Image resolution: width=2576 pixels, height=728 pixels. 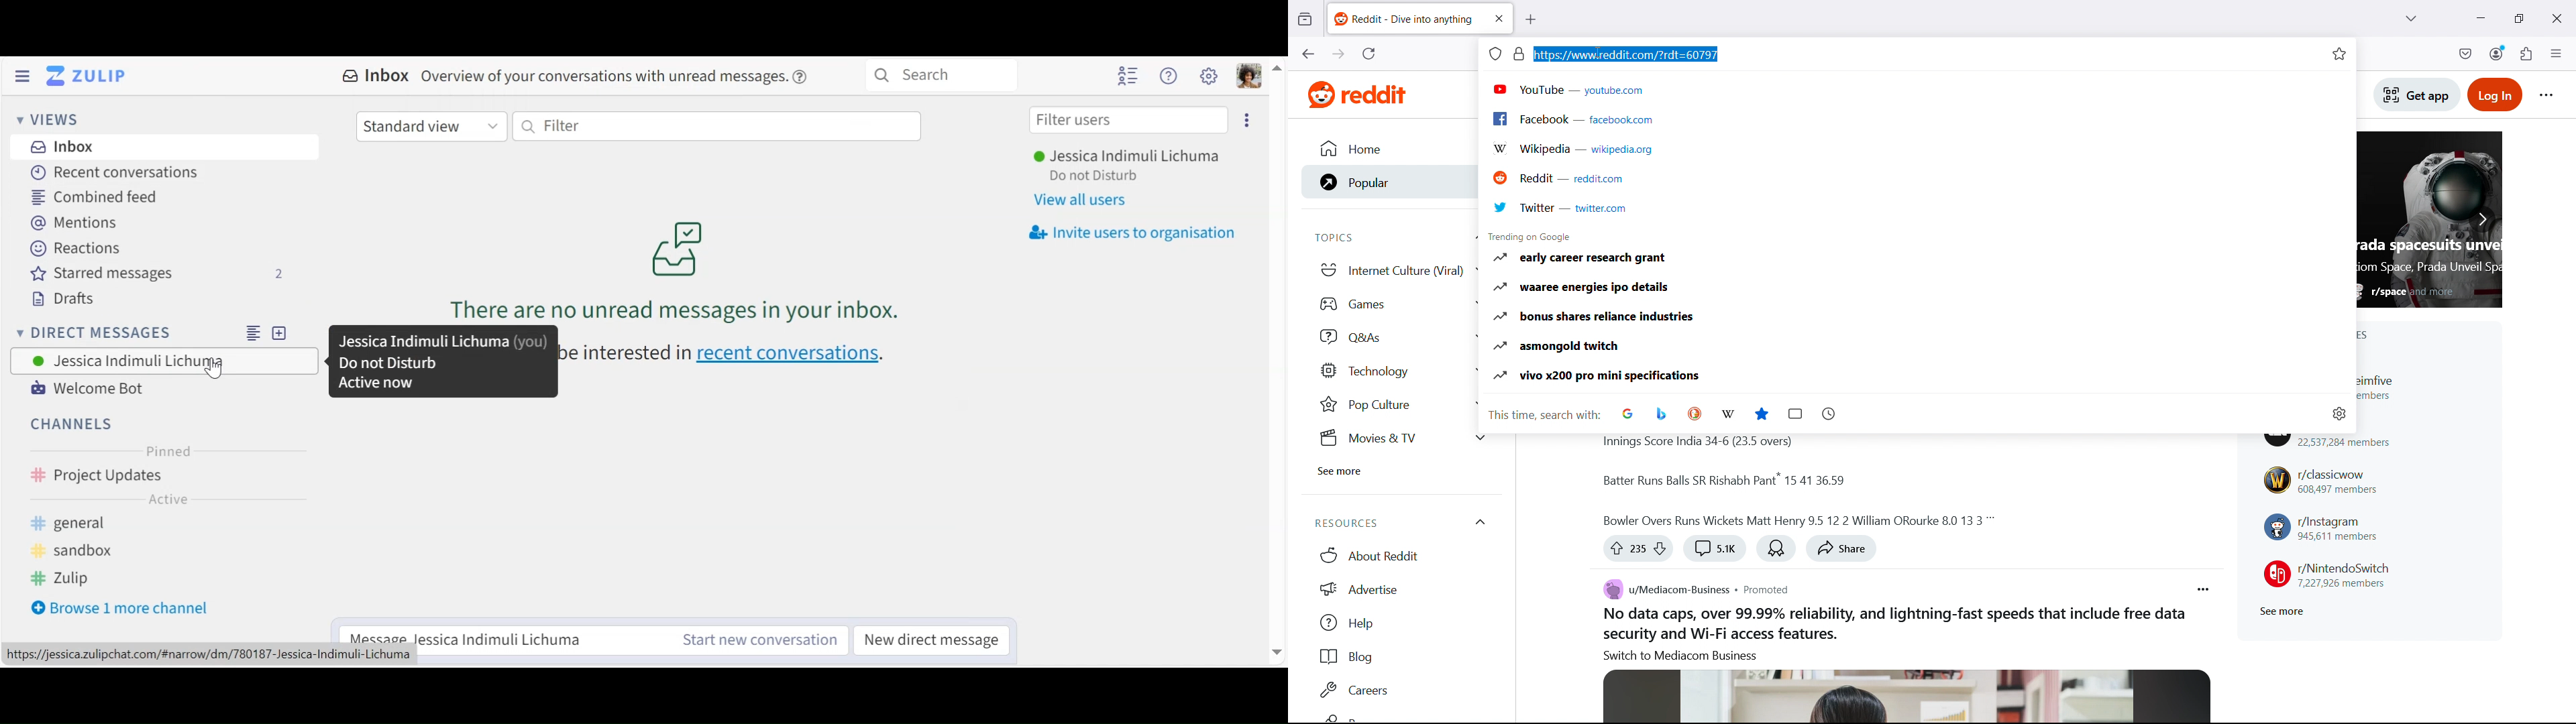 What do you see at coordinates (1370, 54) in the screenshot?
I see `reload the current page` at bounding box center [1370, 54].